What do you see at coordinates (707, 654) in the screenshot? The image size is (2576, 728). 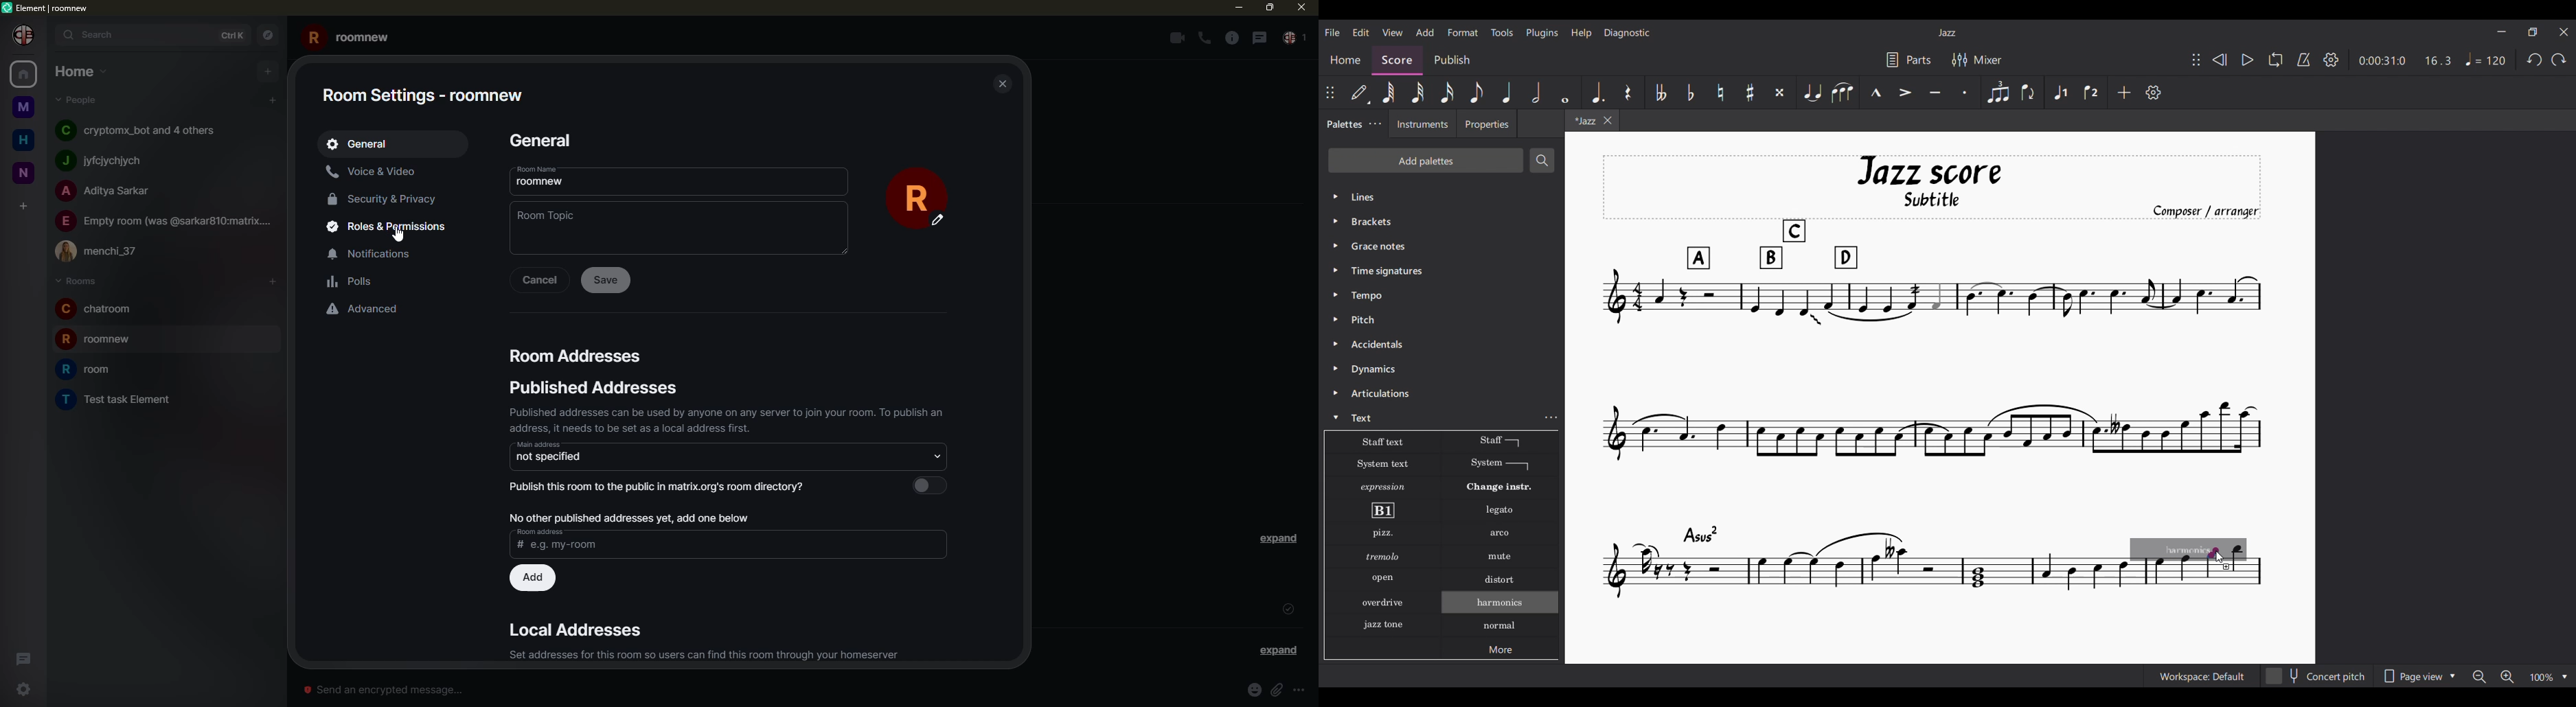 I see `set address for this room` at bounding box center [707, 654].